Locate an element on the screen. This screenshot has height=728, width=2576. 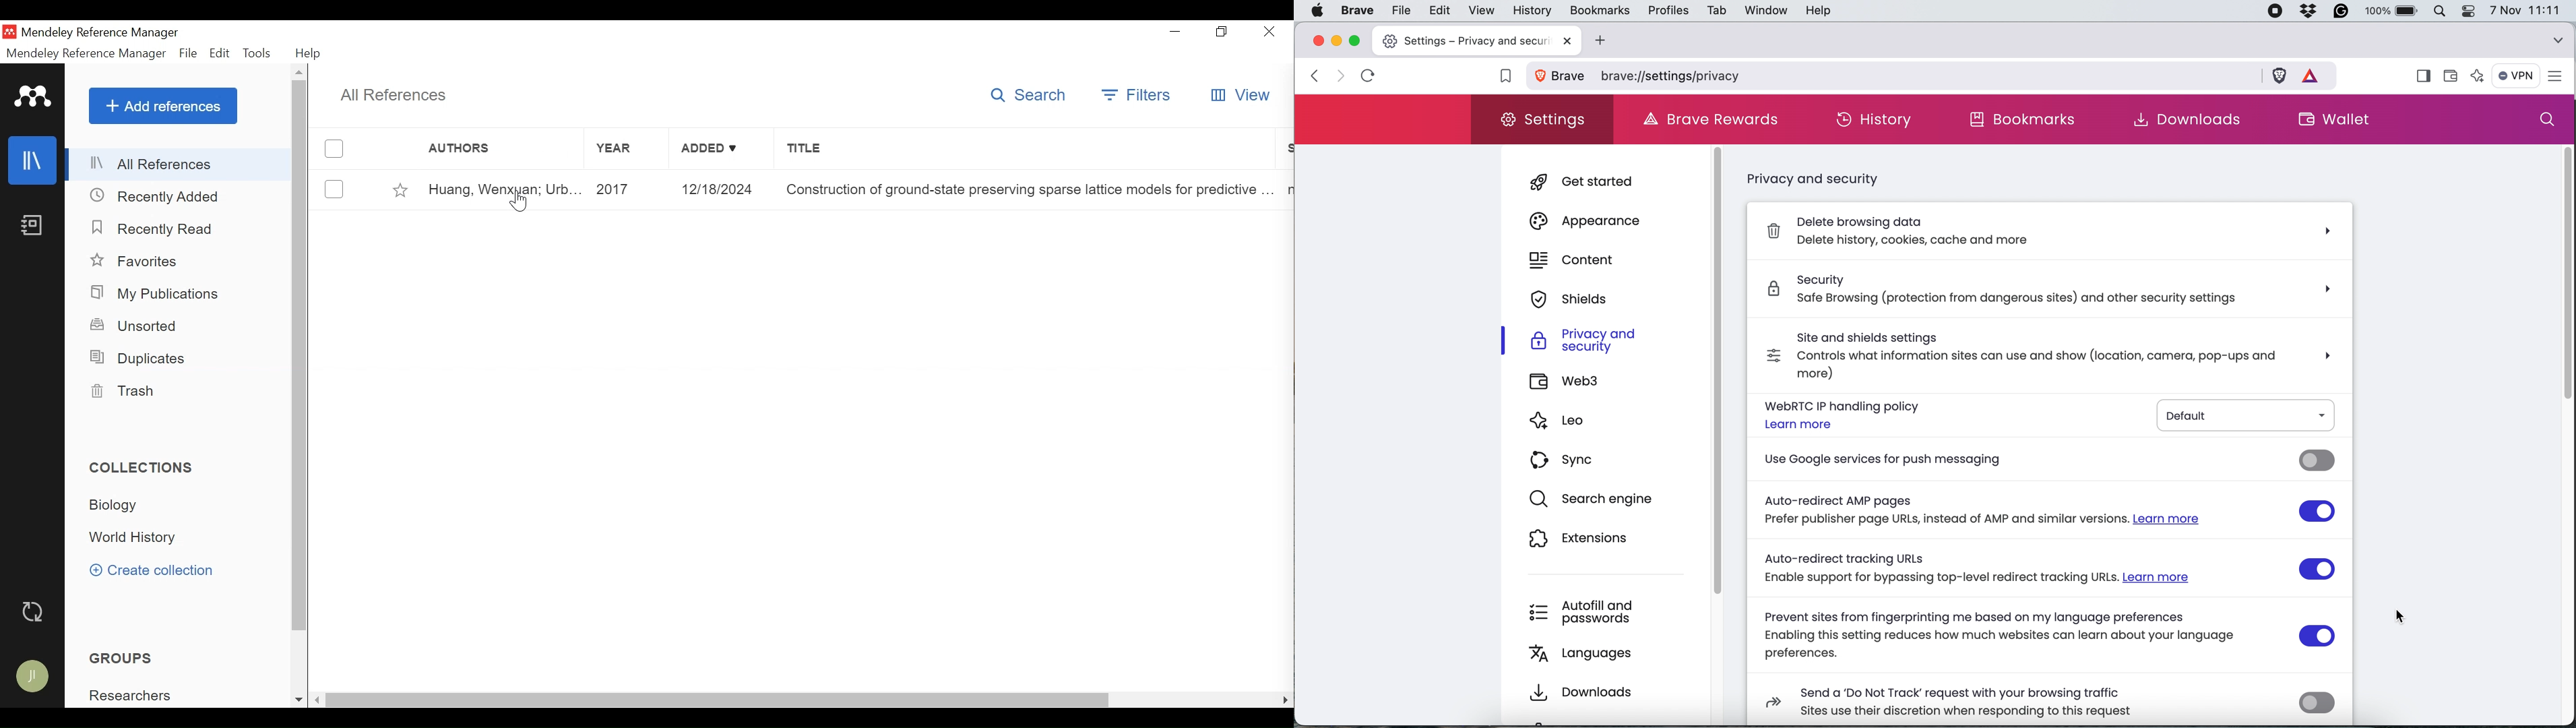
cursor is located at coordinates (2401, 616).